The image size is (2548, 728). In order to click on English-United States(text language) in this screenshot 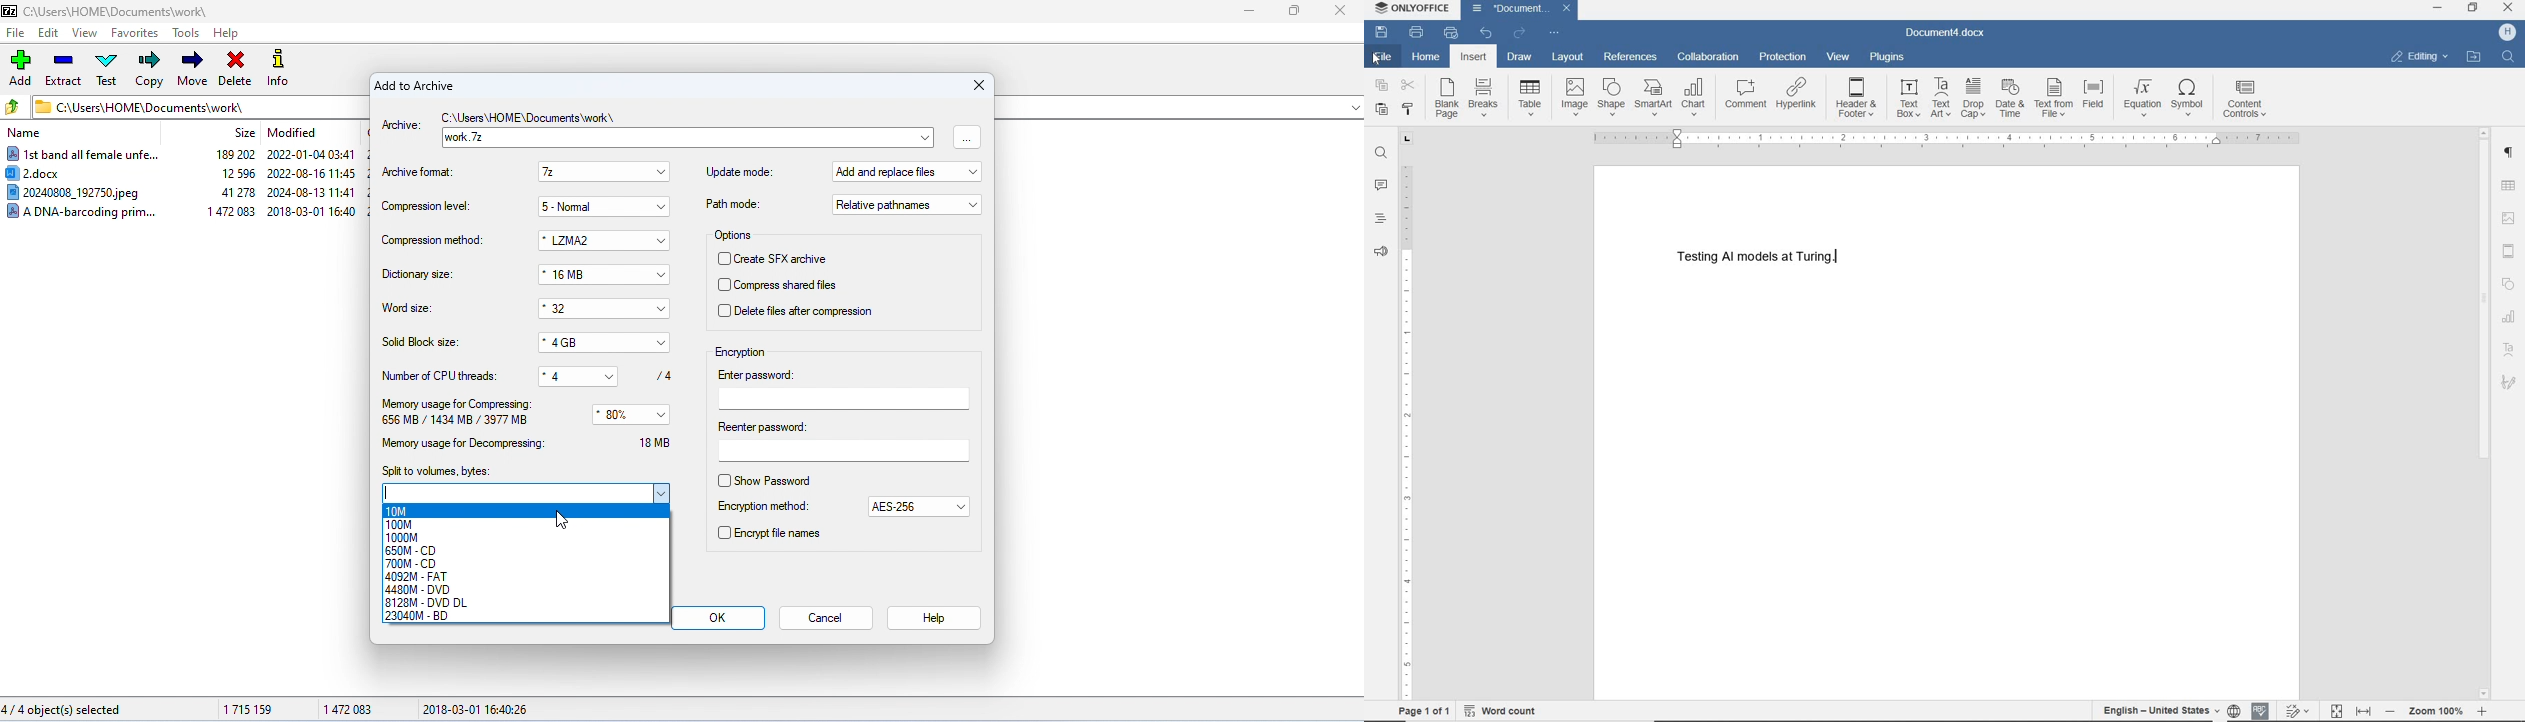, I will do `click(2159, 711)`.